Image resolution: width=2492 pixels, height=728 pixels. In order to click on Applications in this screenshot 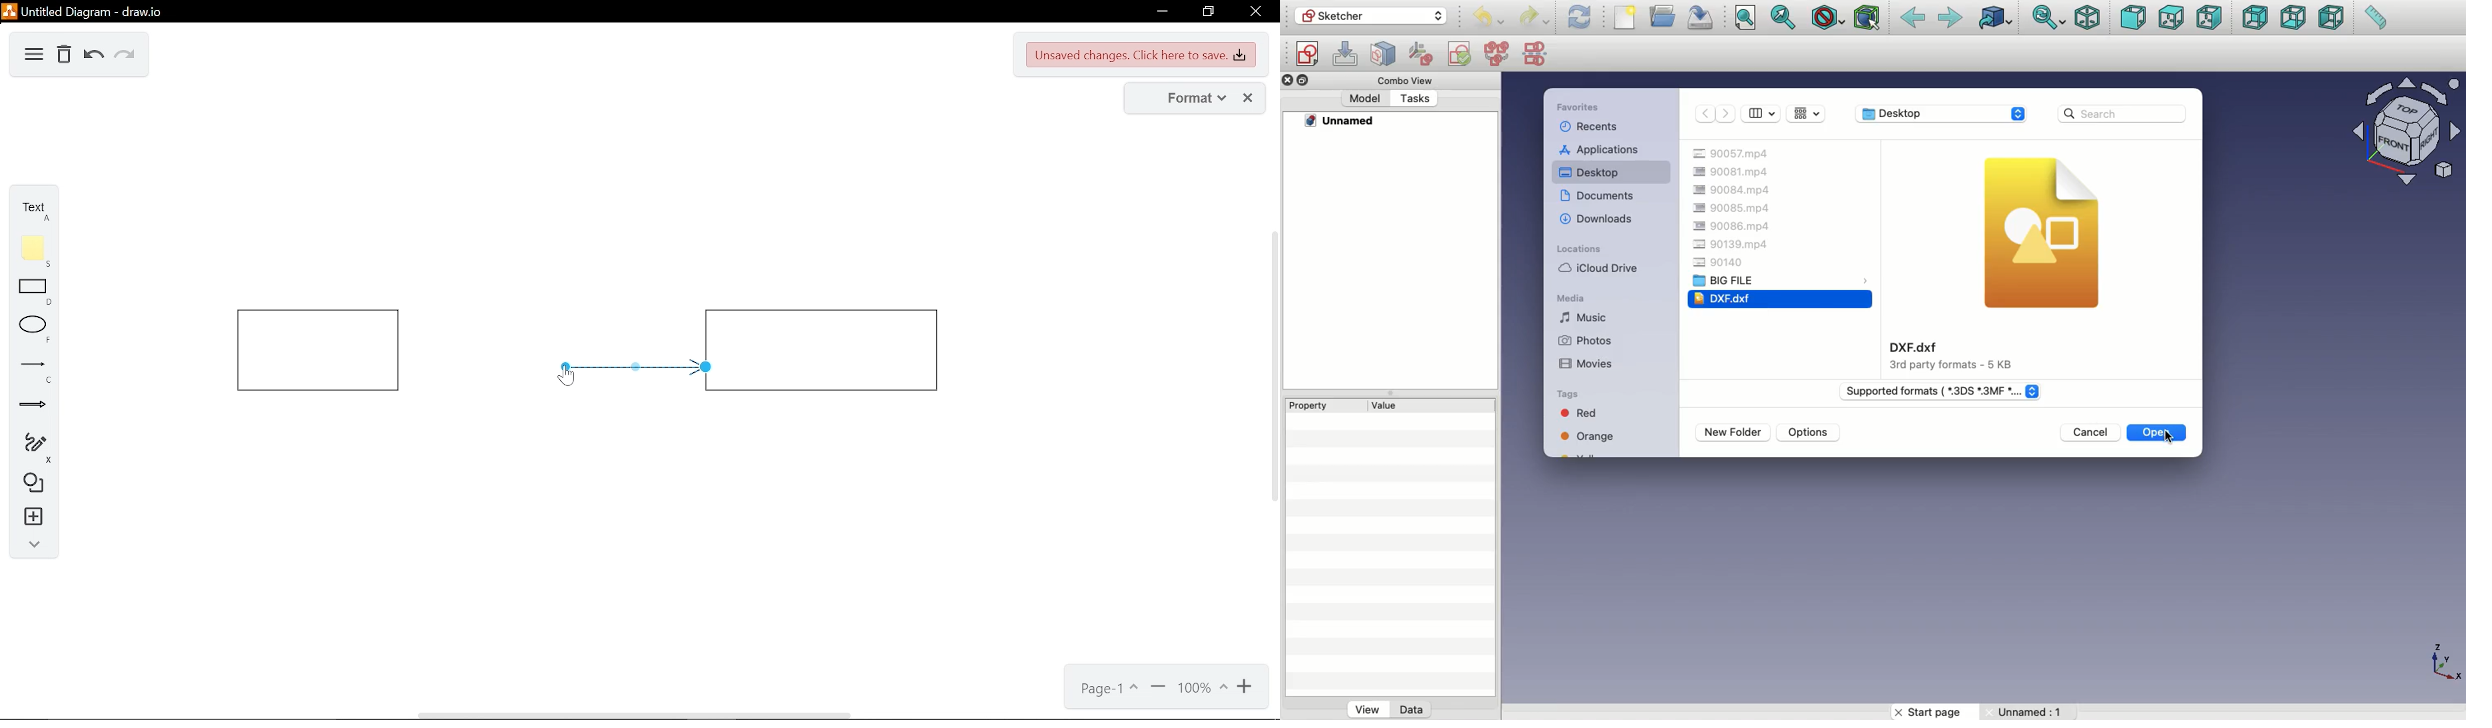, I will do `click(1599, 150)`.